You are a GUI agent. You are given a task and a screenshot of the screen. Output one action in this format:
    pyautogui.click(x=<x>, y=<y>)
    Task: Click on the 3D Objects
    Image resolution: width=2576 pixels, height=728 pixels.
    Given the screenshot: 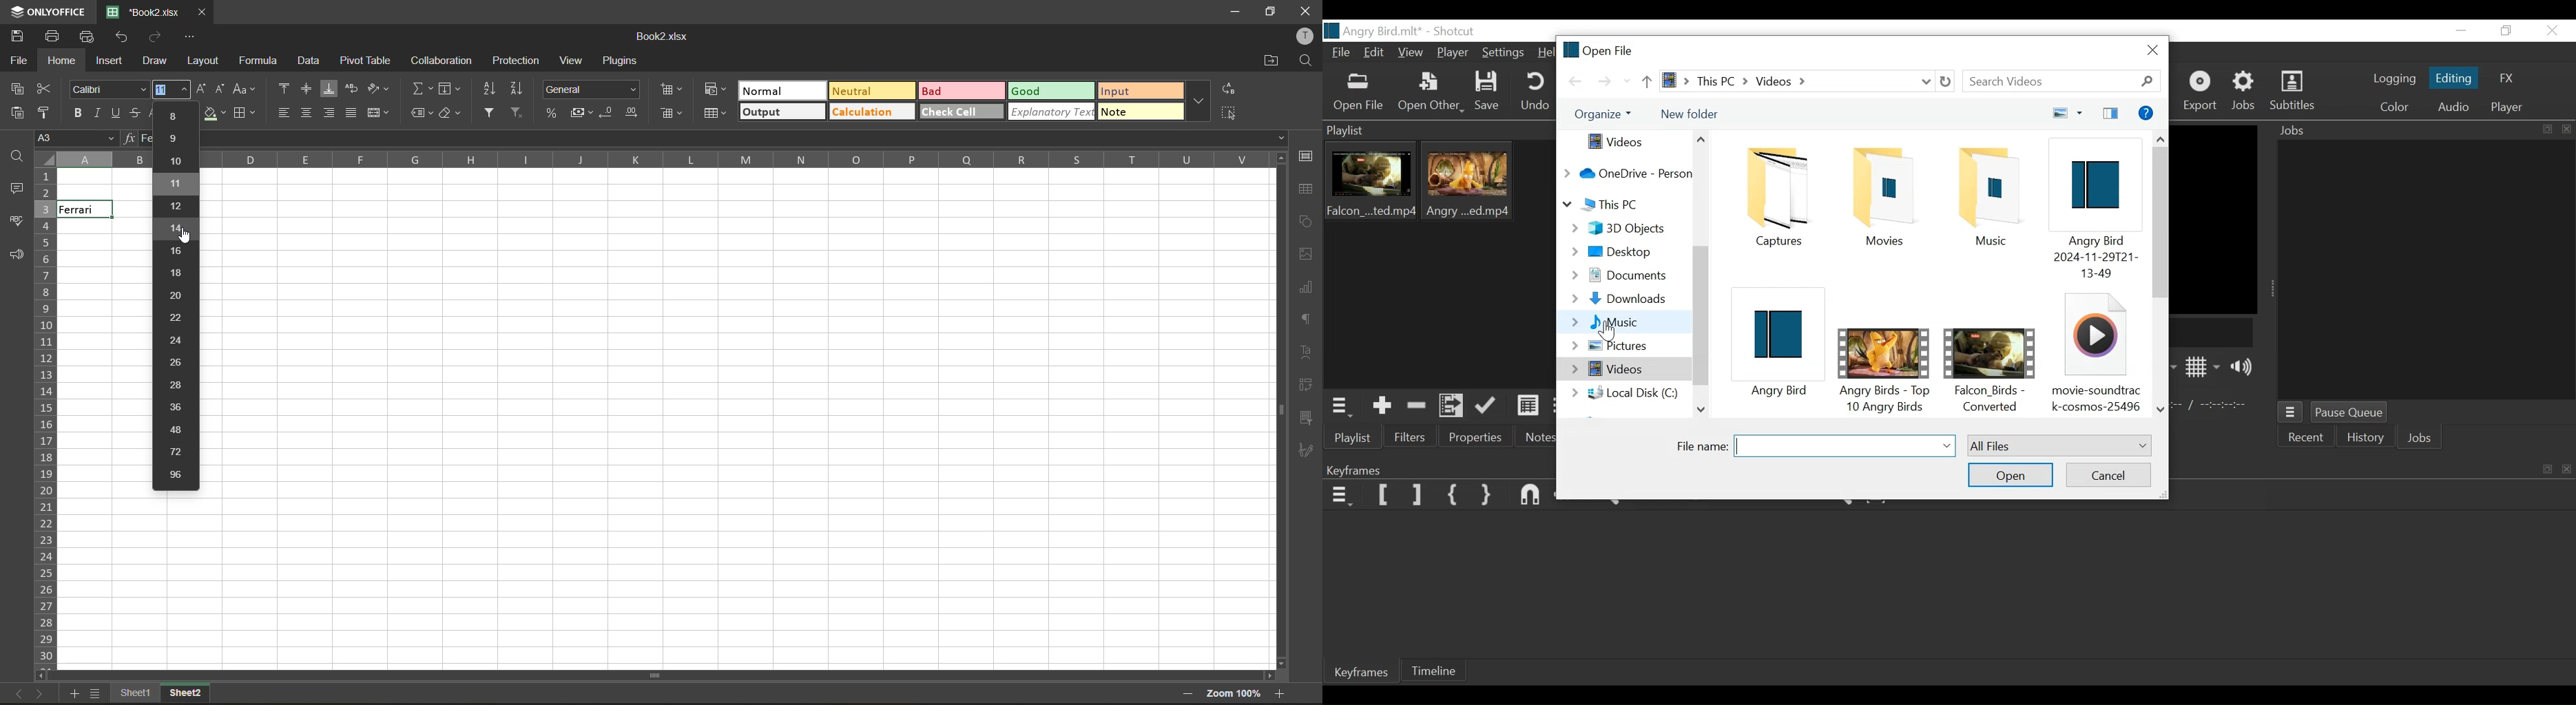 What is the action you would take?
    pyautogui.click(x=1619, y=228)
    